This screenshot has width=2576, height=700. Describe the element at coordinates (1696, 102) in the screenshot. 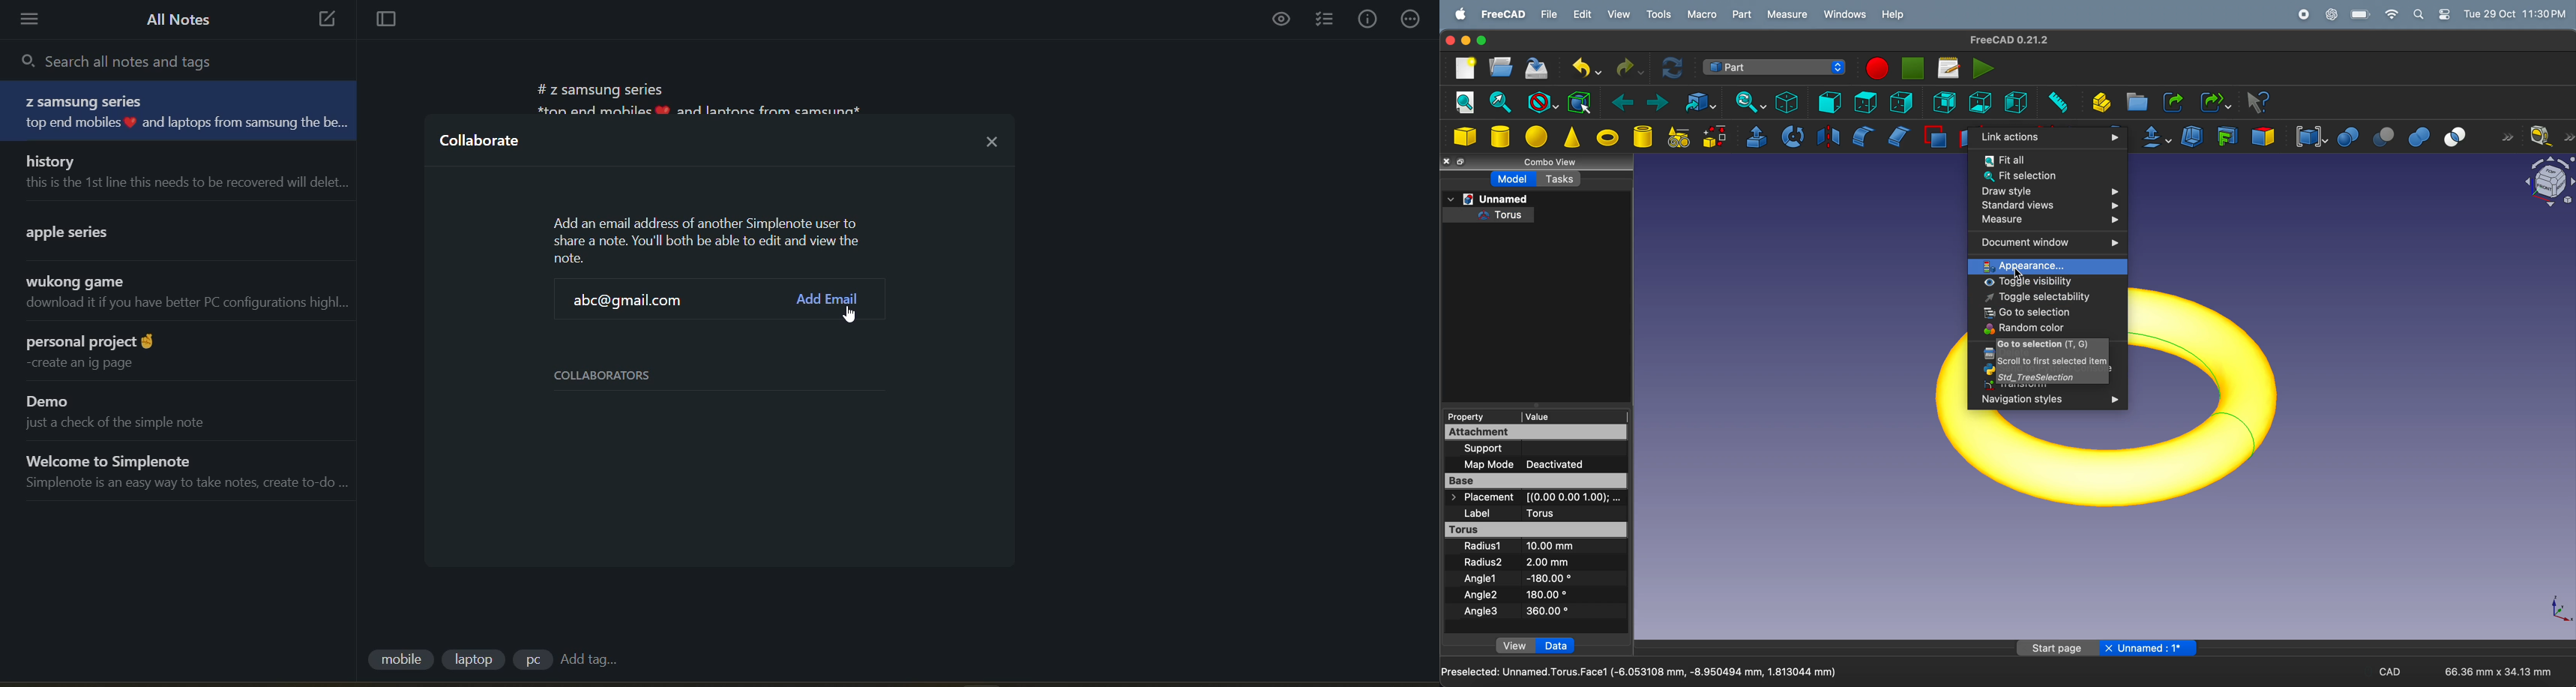

I see `go to link objects` at that location.